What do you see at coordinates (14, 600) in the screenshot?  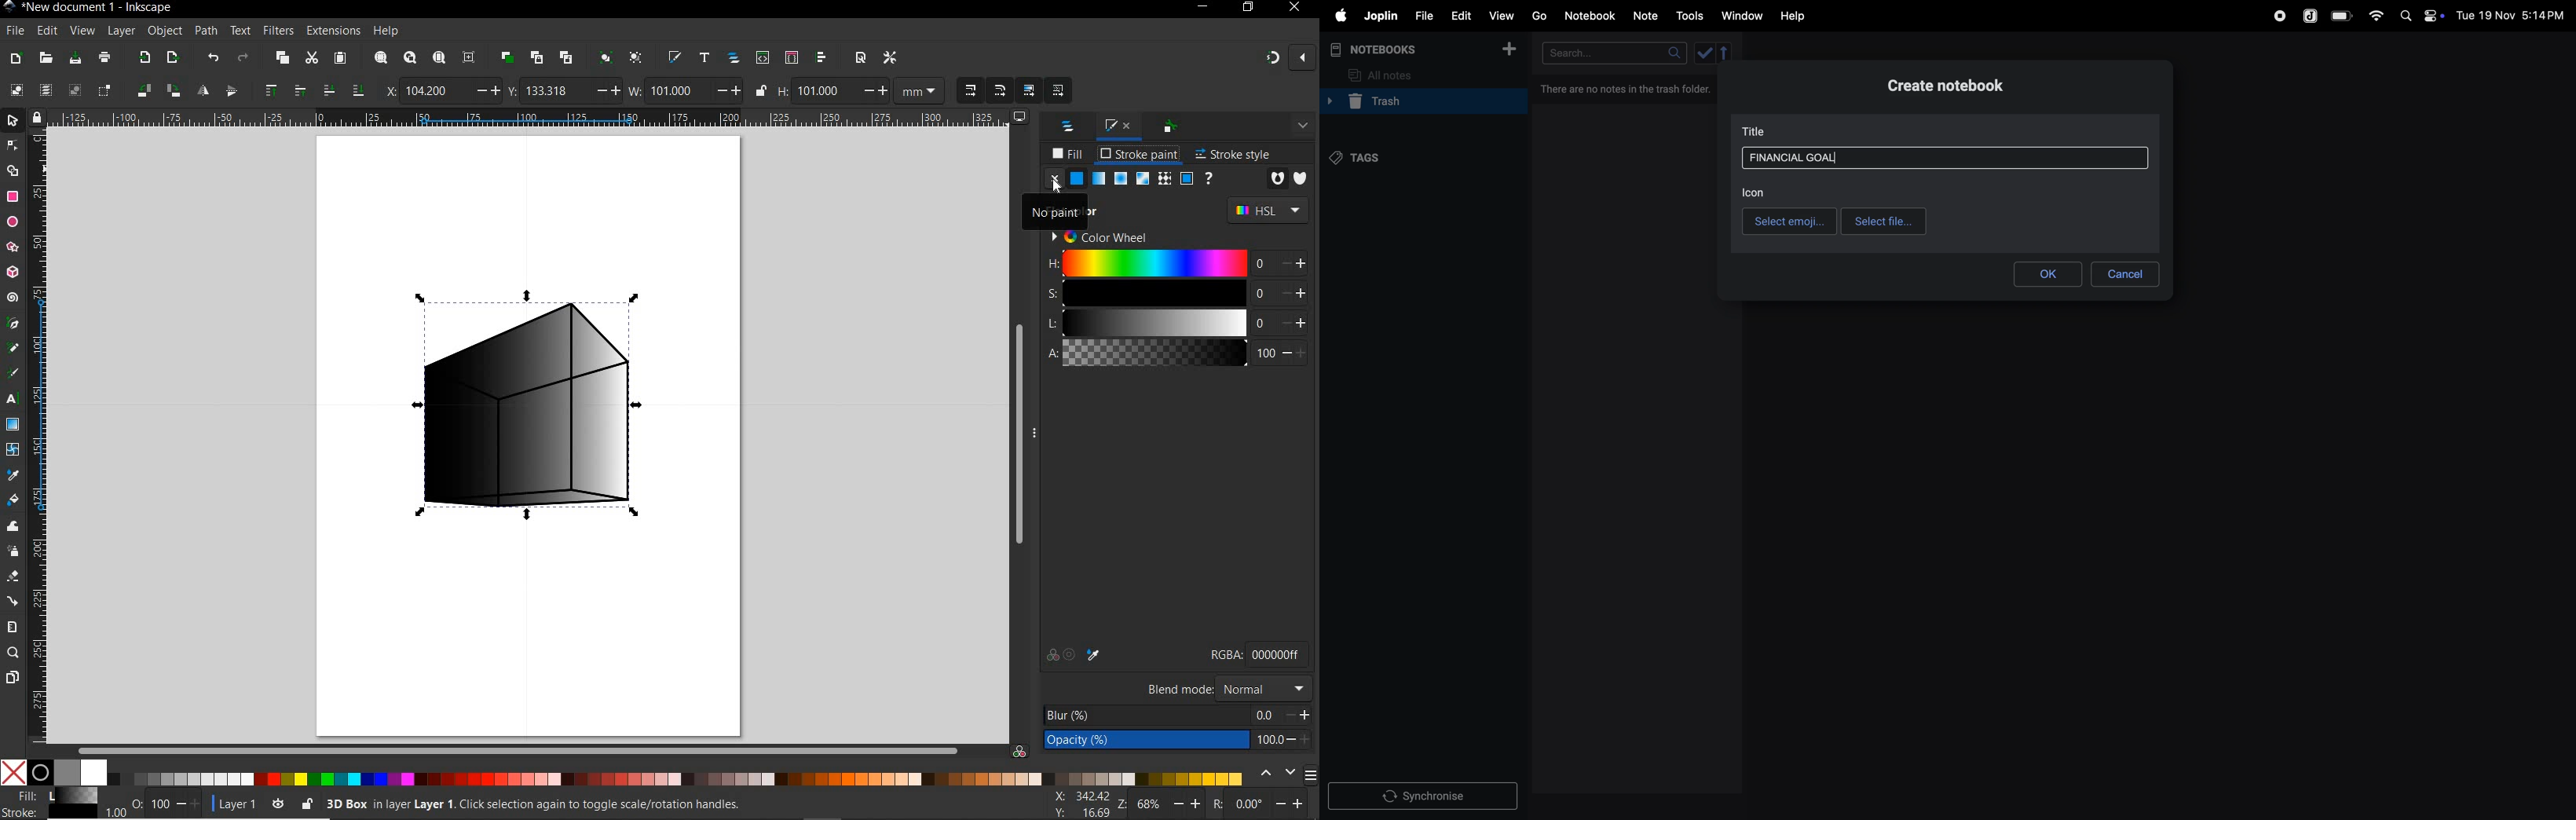 I see `CONNECTOR TOOL` at bounding box center [14, 600].